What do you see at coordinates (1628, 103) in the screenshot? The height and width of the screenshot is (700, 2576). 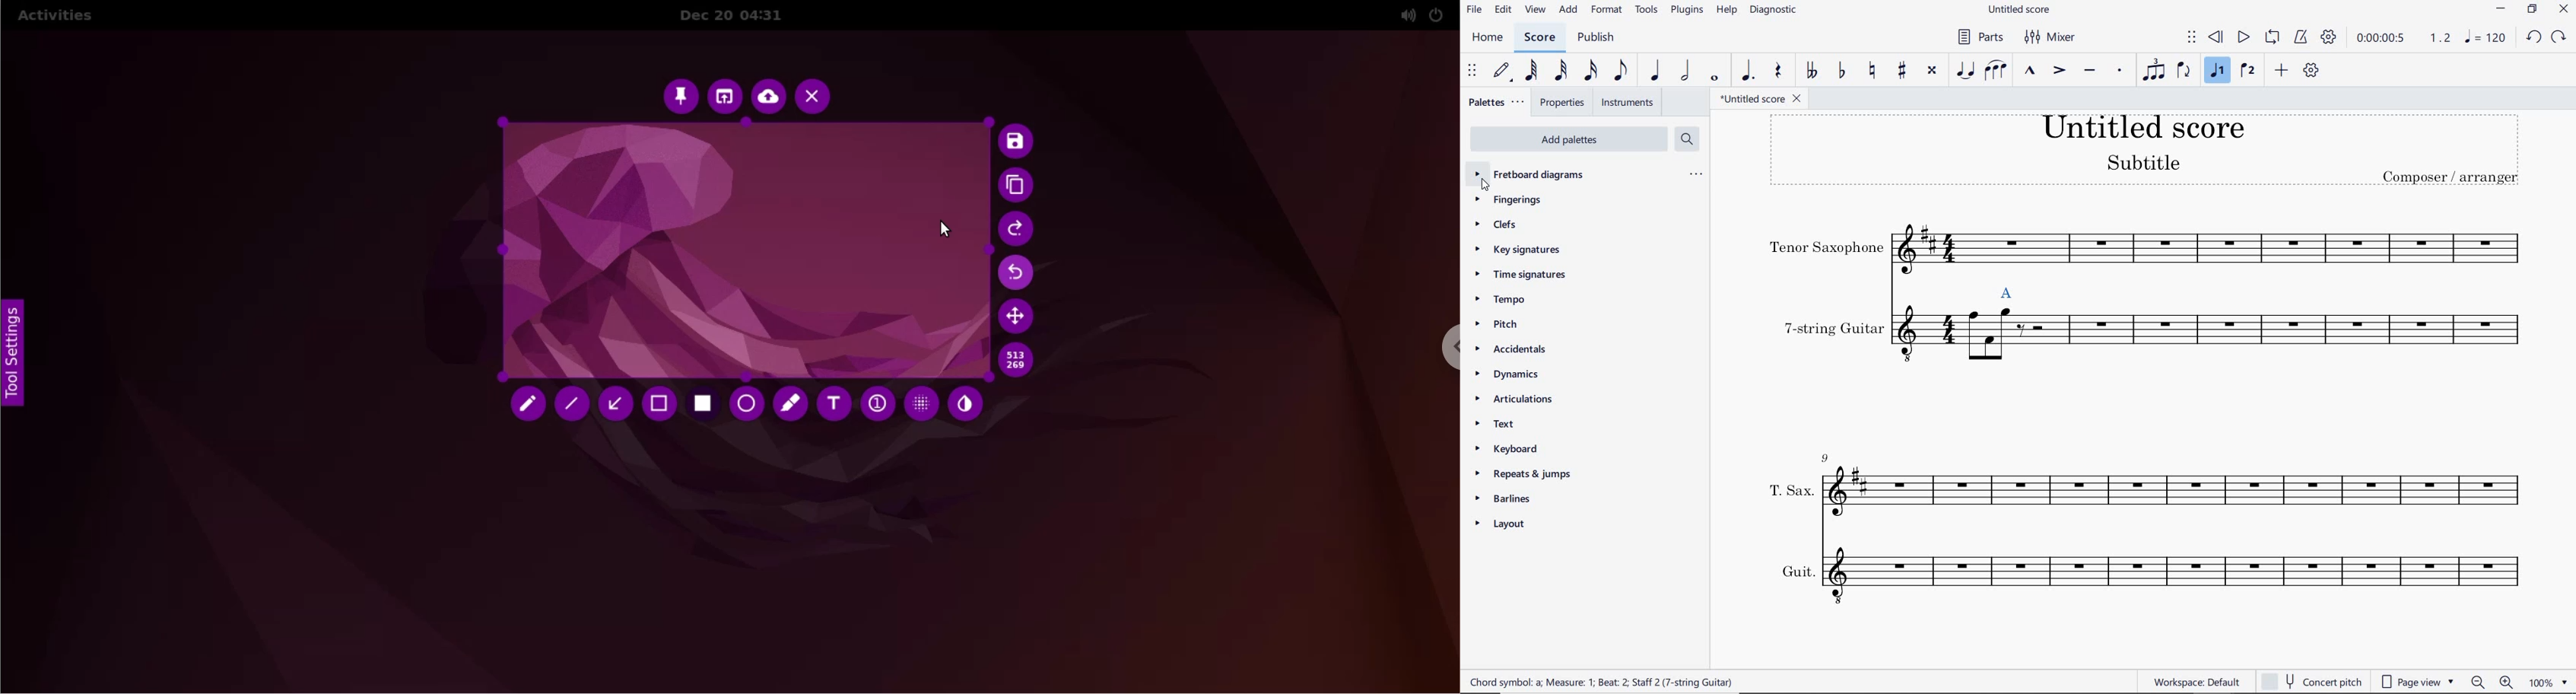 I see `INSTRUMENTS` at bounding box center [1628, 103].